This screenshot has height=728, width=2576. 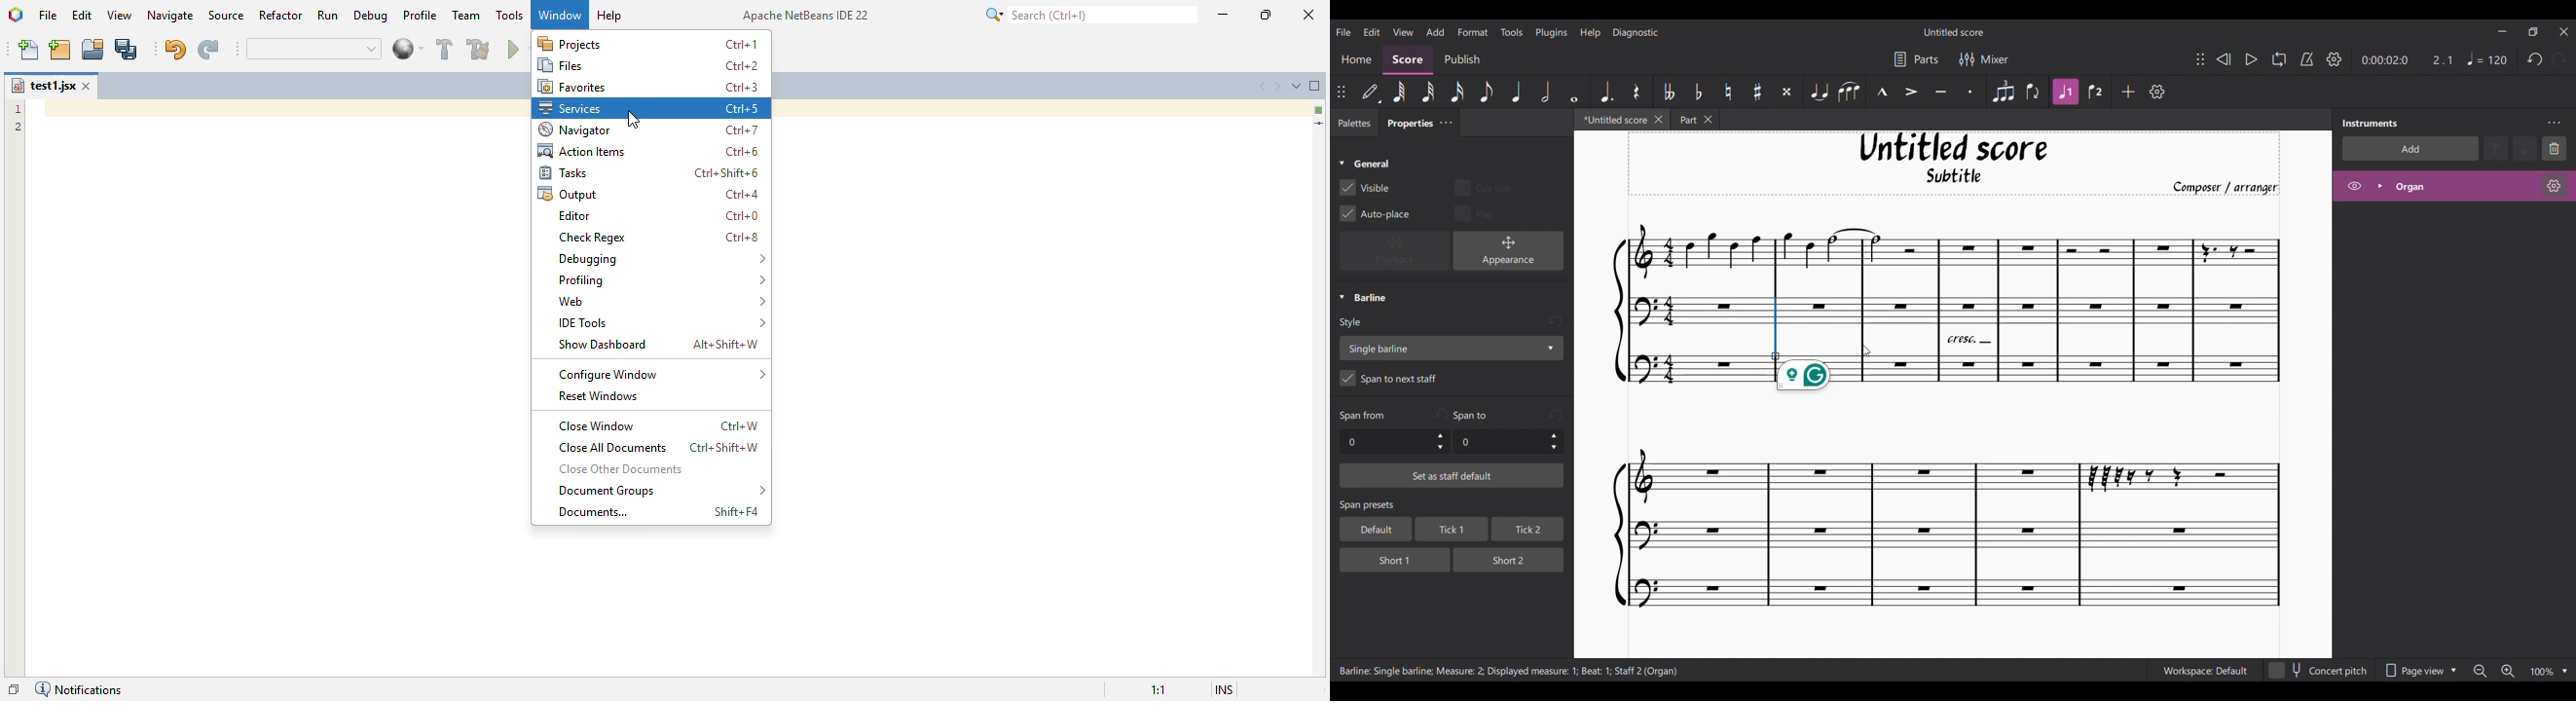 What do you see at coordinates (2565, 671) in the screenshot?
I see `Zoom options` at bounding box center [2565, 671].